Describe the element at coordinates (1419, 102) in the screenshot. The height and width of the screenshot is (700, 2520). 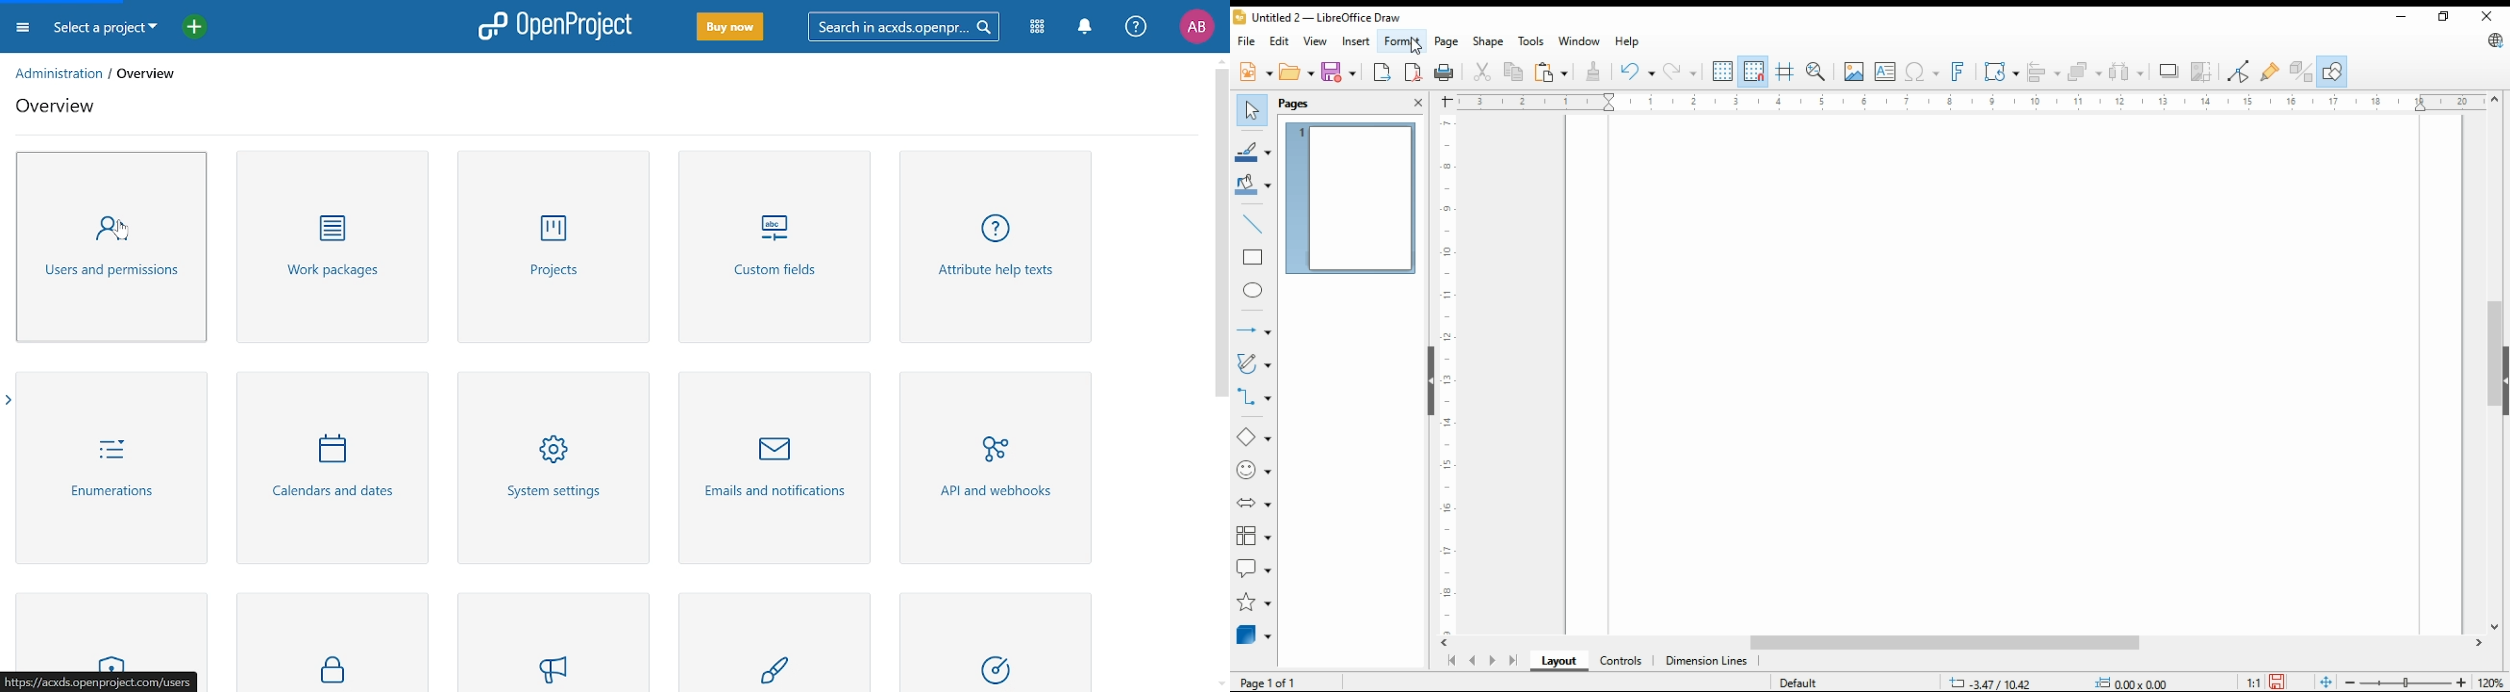
I see `close pane` at that location.